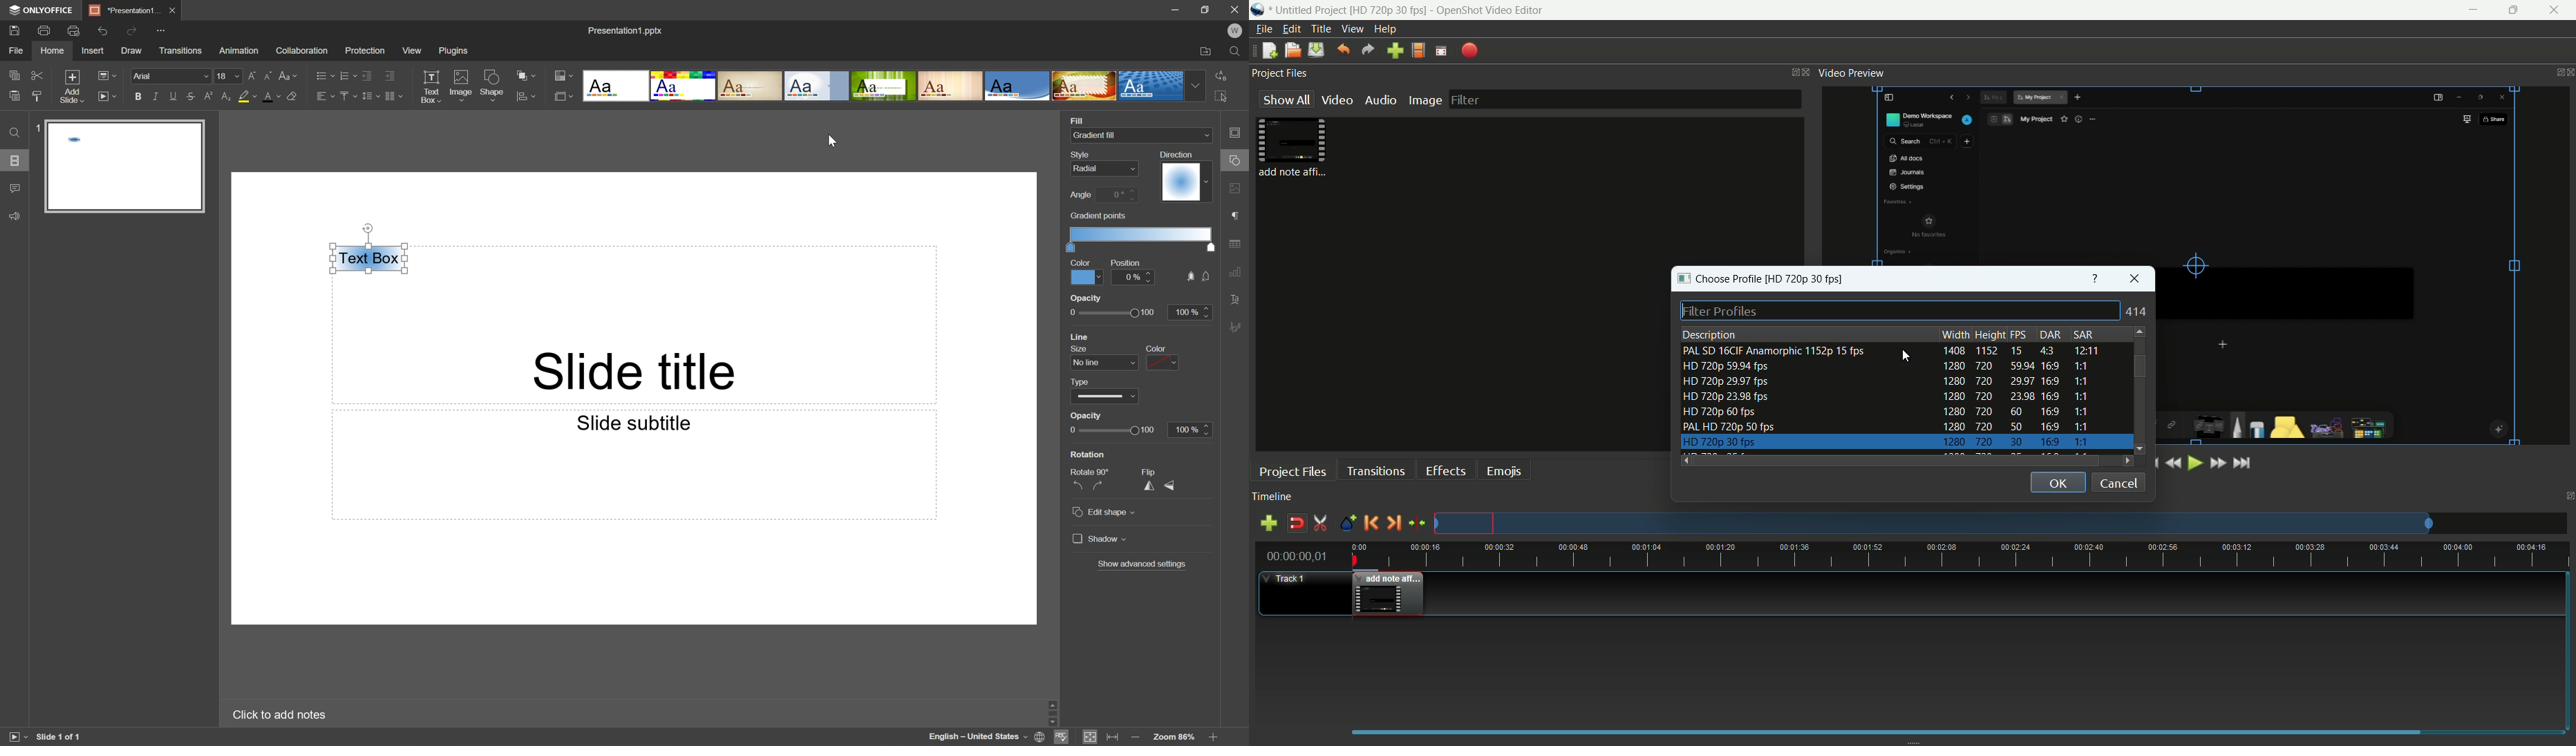  I want to click on cancel, so click(2120, 482).